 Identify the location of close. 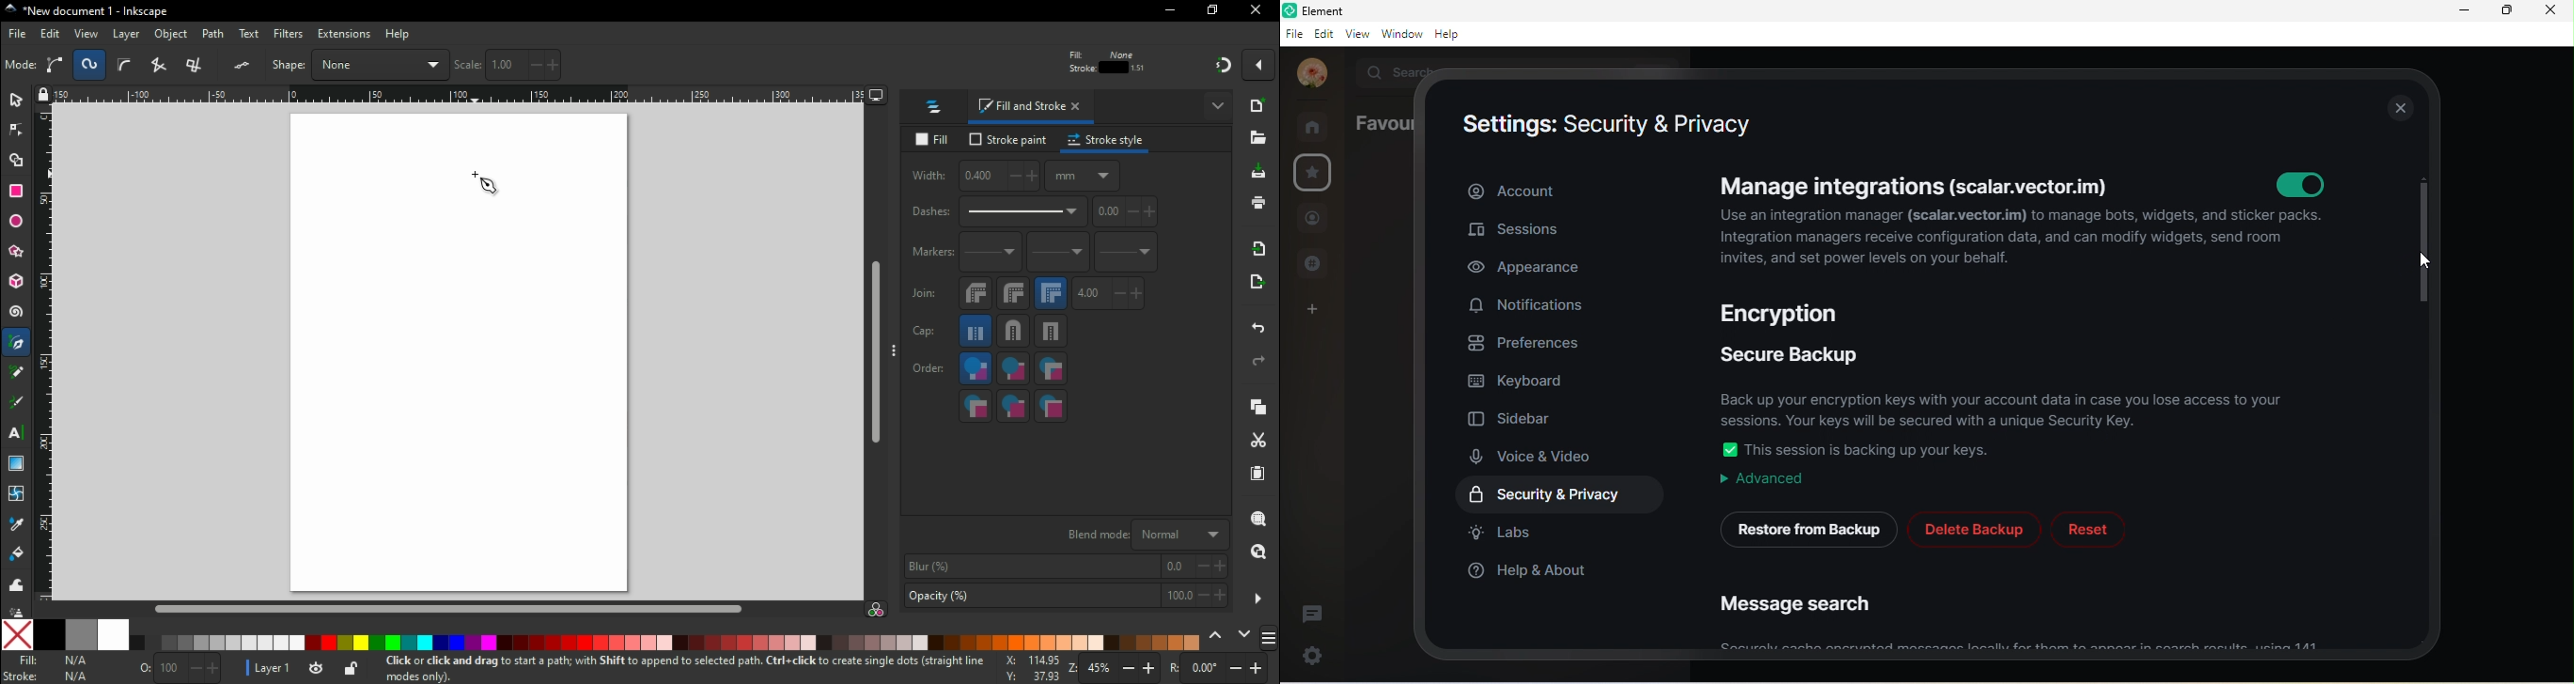
(2399, 107).